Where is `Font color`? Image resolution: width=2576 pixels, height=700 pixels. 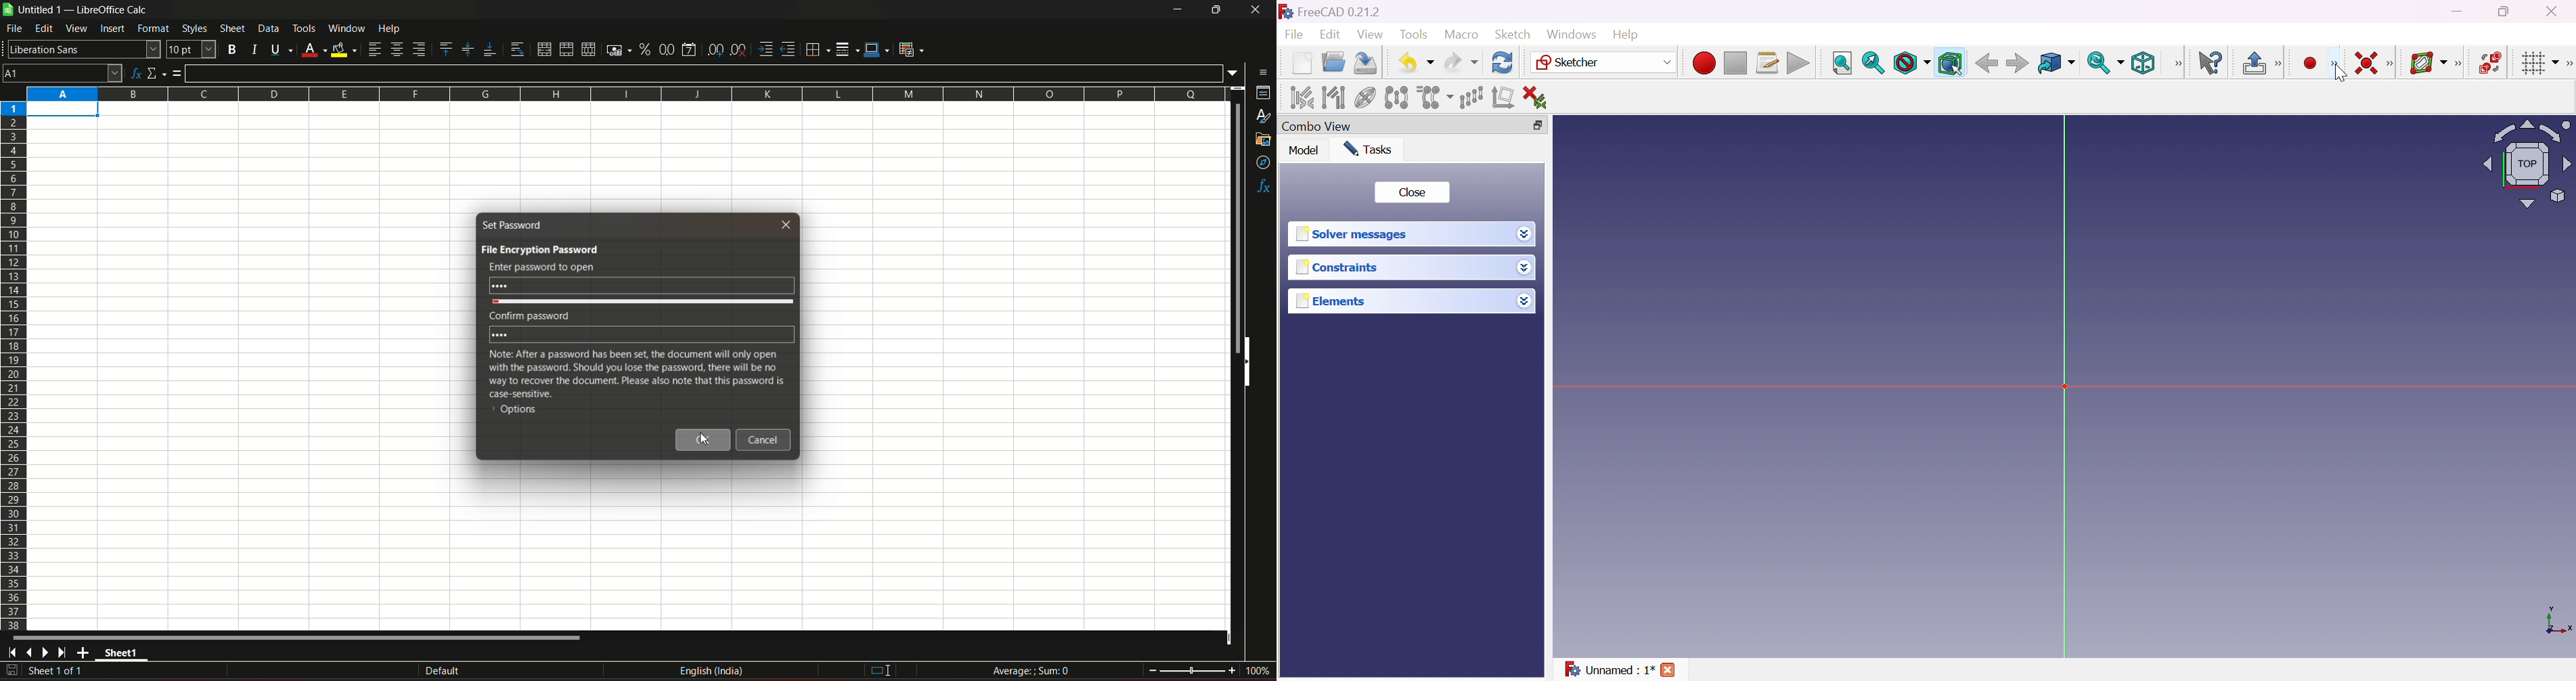
Font color is located at coordinates (313, 48).